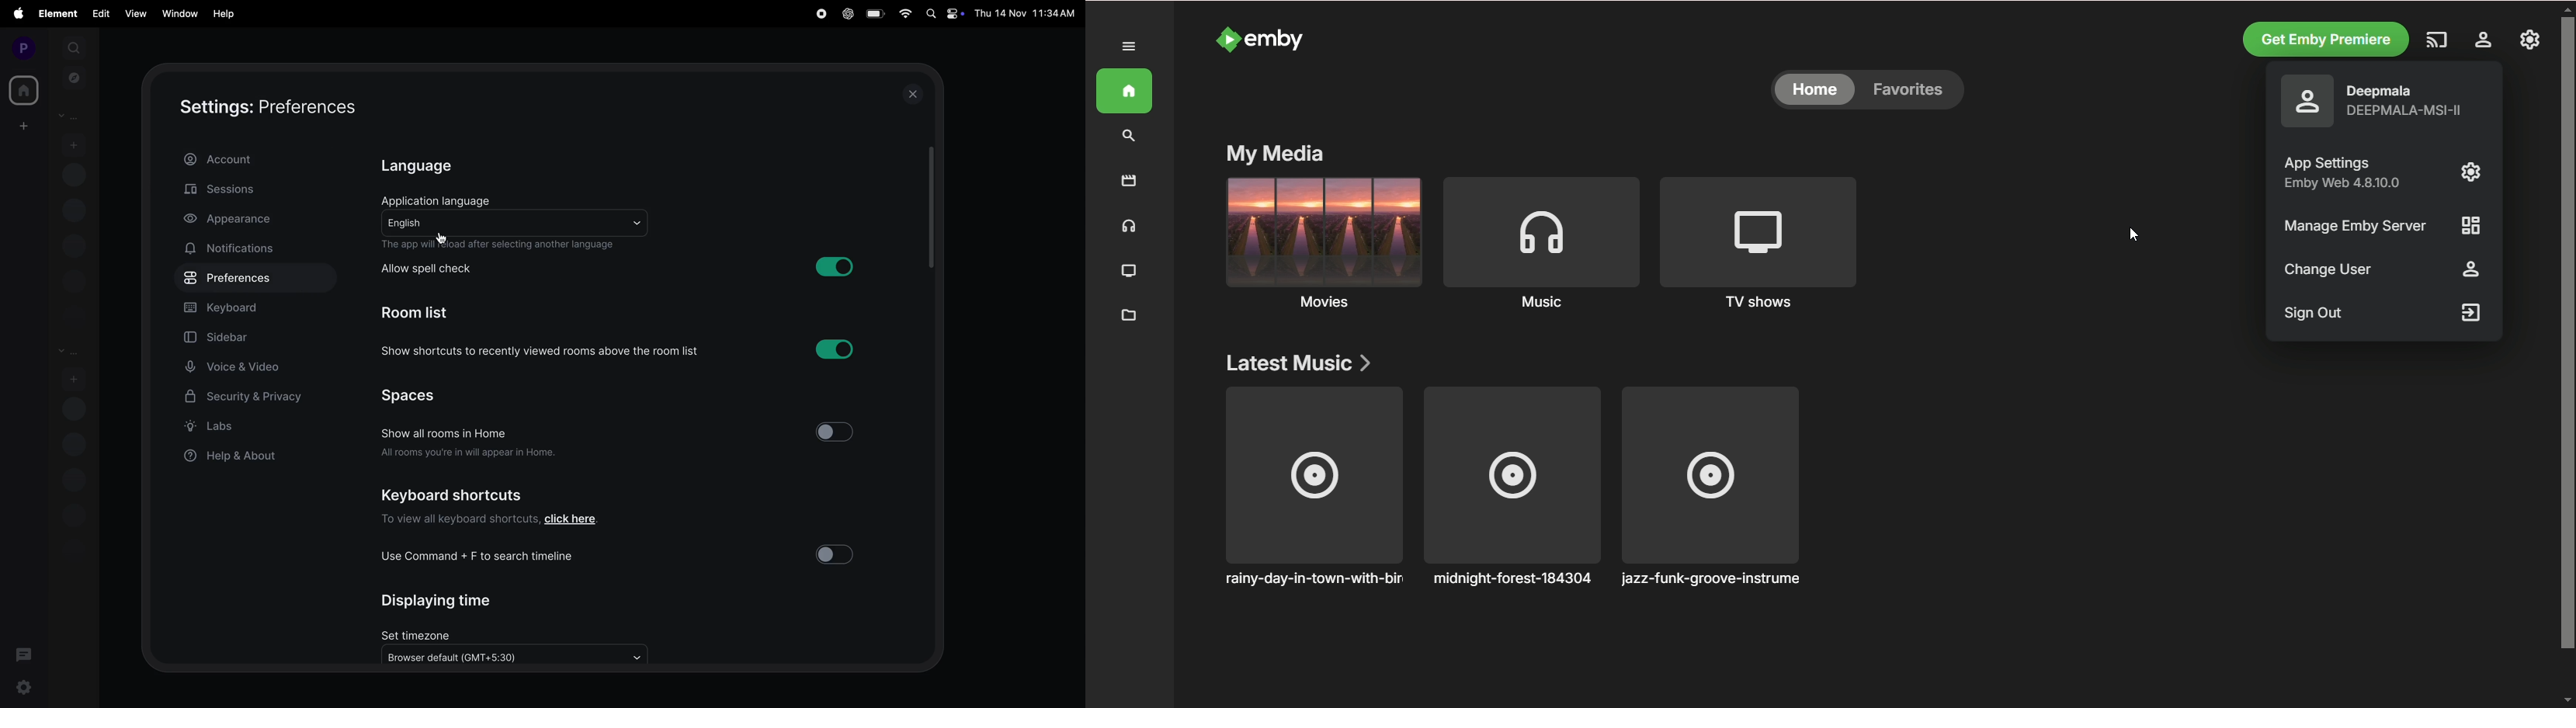  What do you see at coordinates (838, 553) in the screenshot?
I see `toogle` at bounding box center [838, 553].